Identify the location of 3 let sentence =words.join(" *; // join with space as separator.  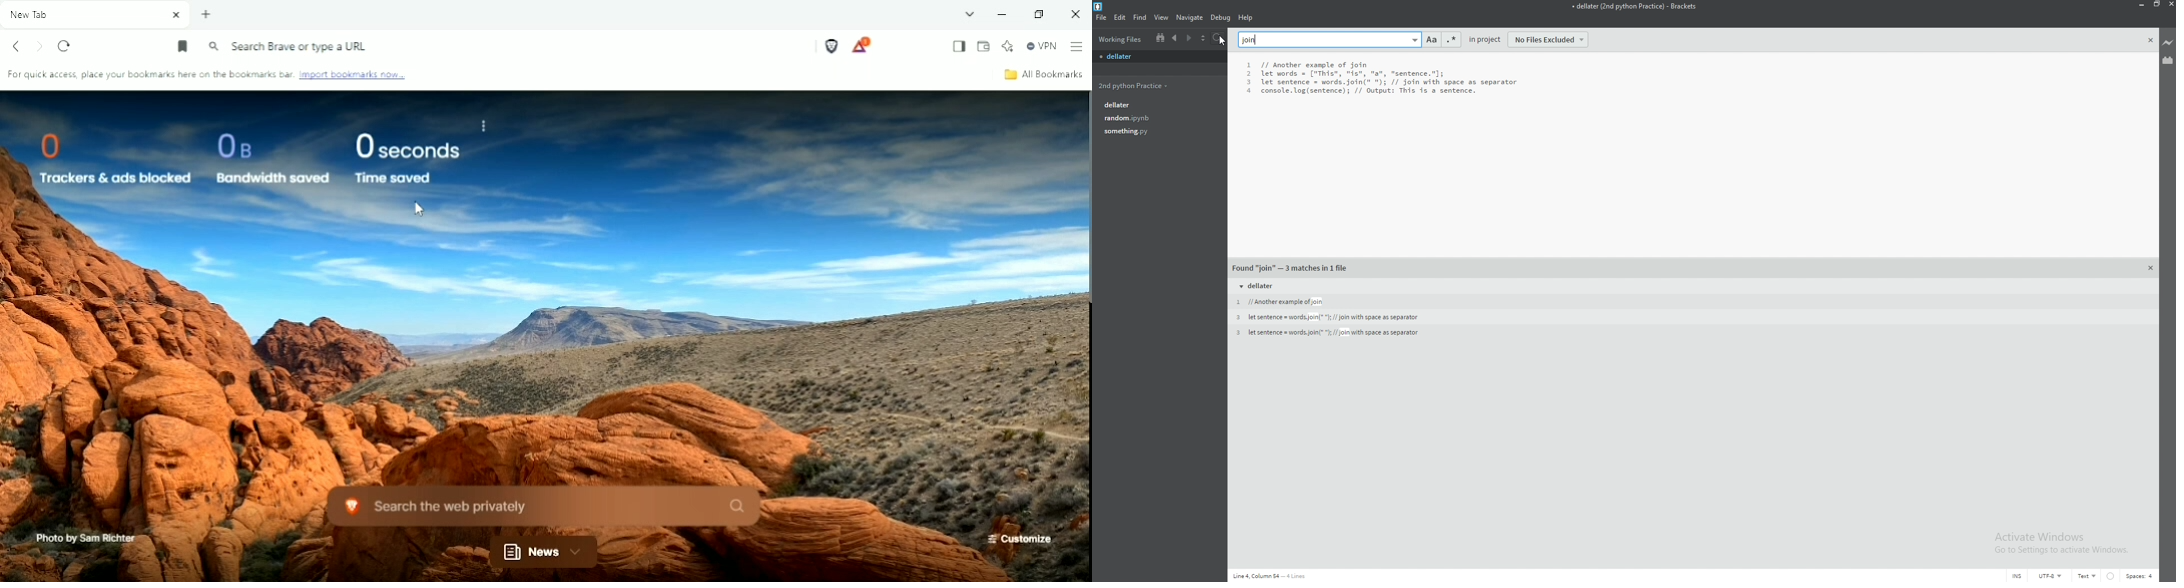
(1337, 333).